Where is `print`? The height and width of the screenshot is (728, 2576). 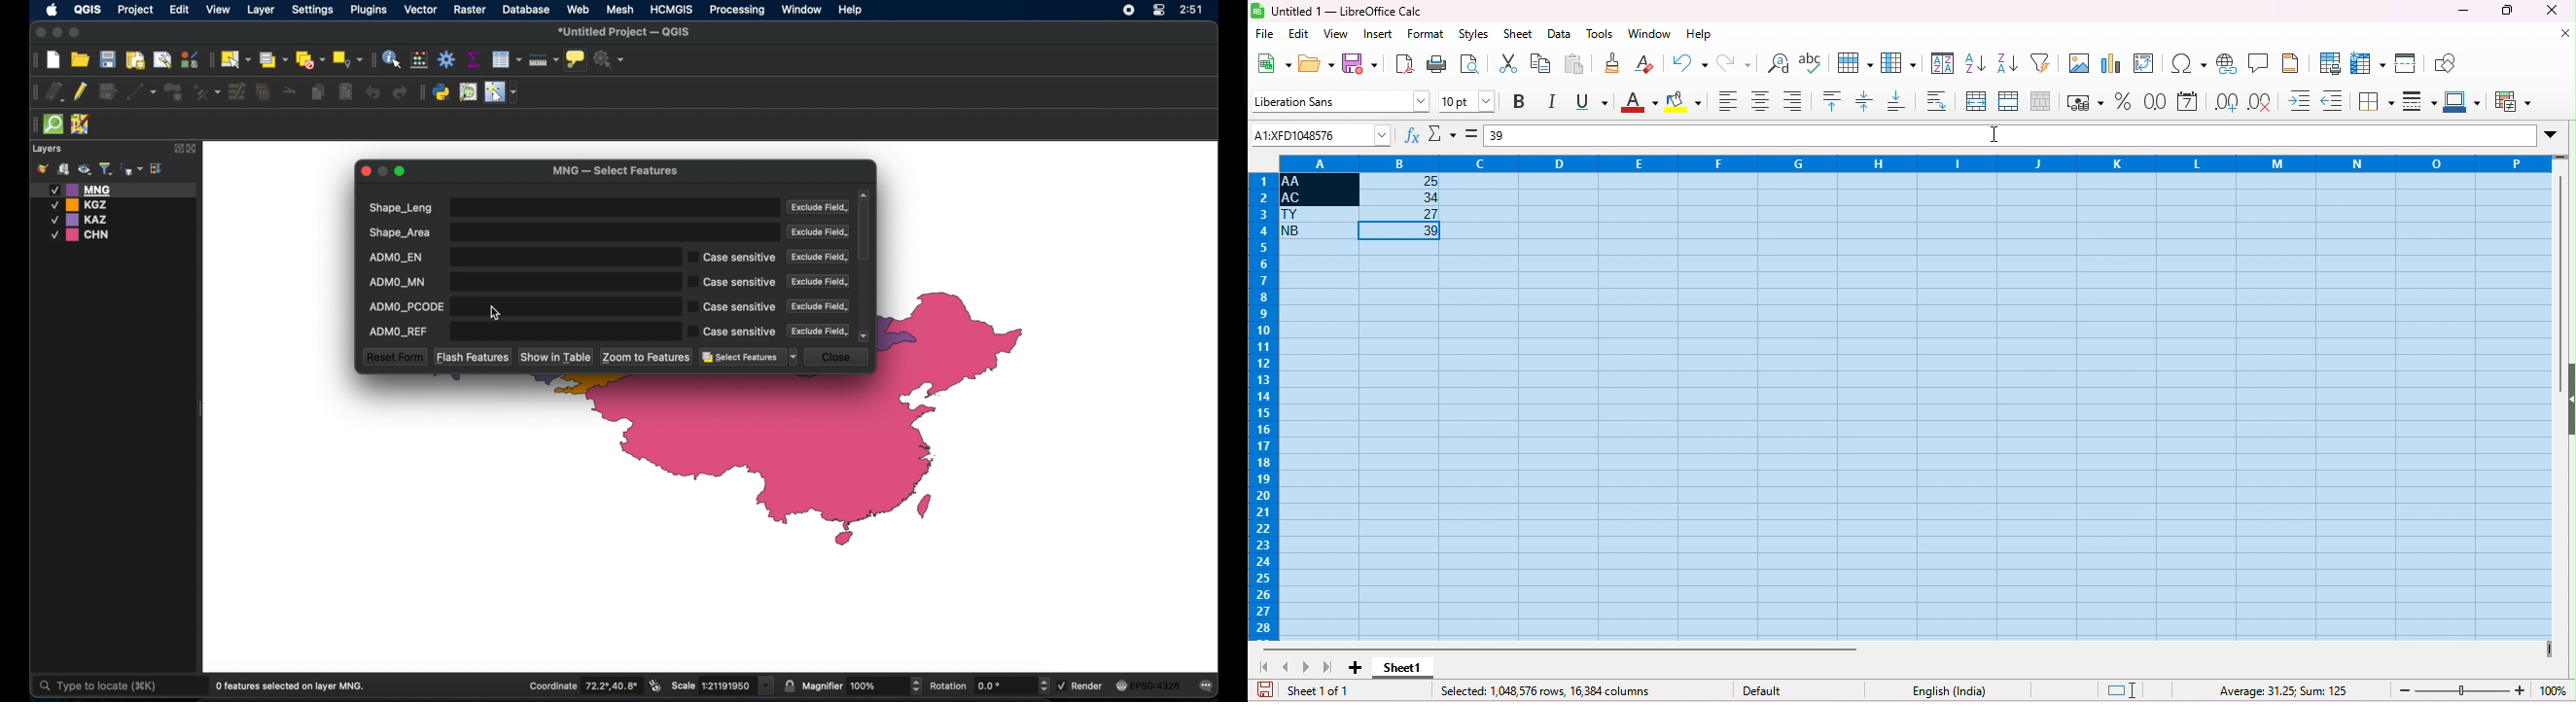
print is located at coordinates (1436, 63).